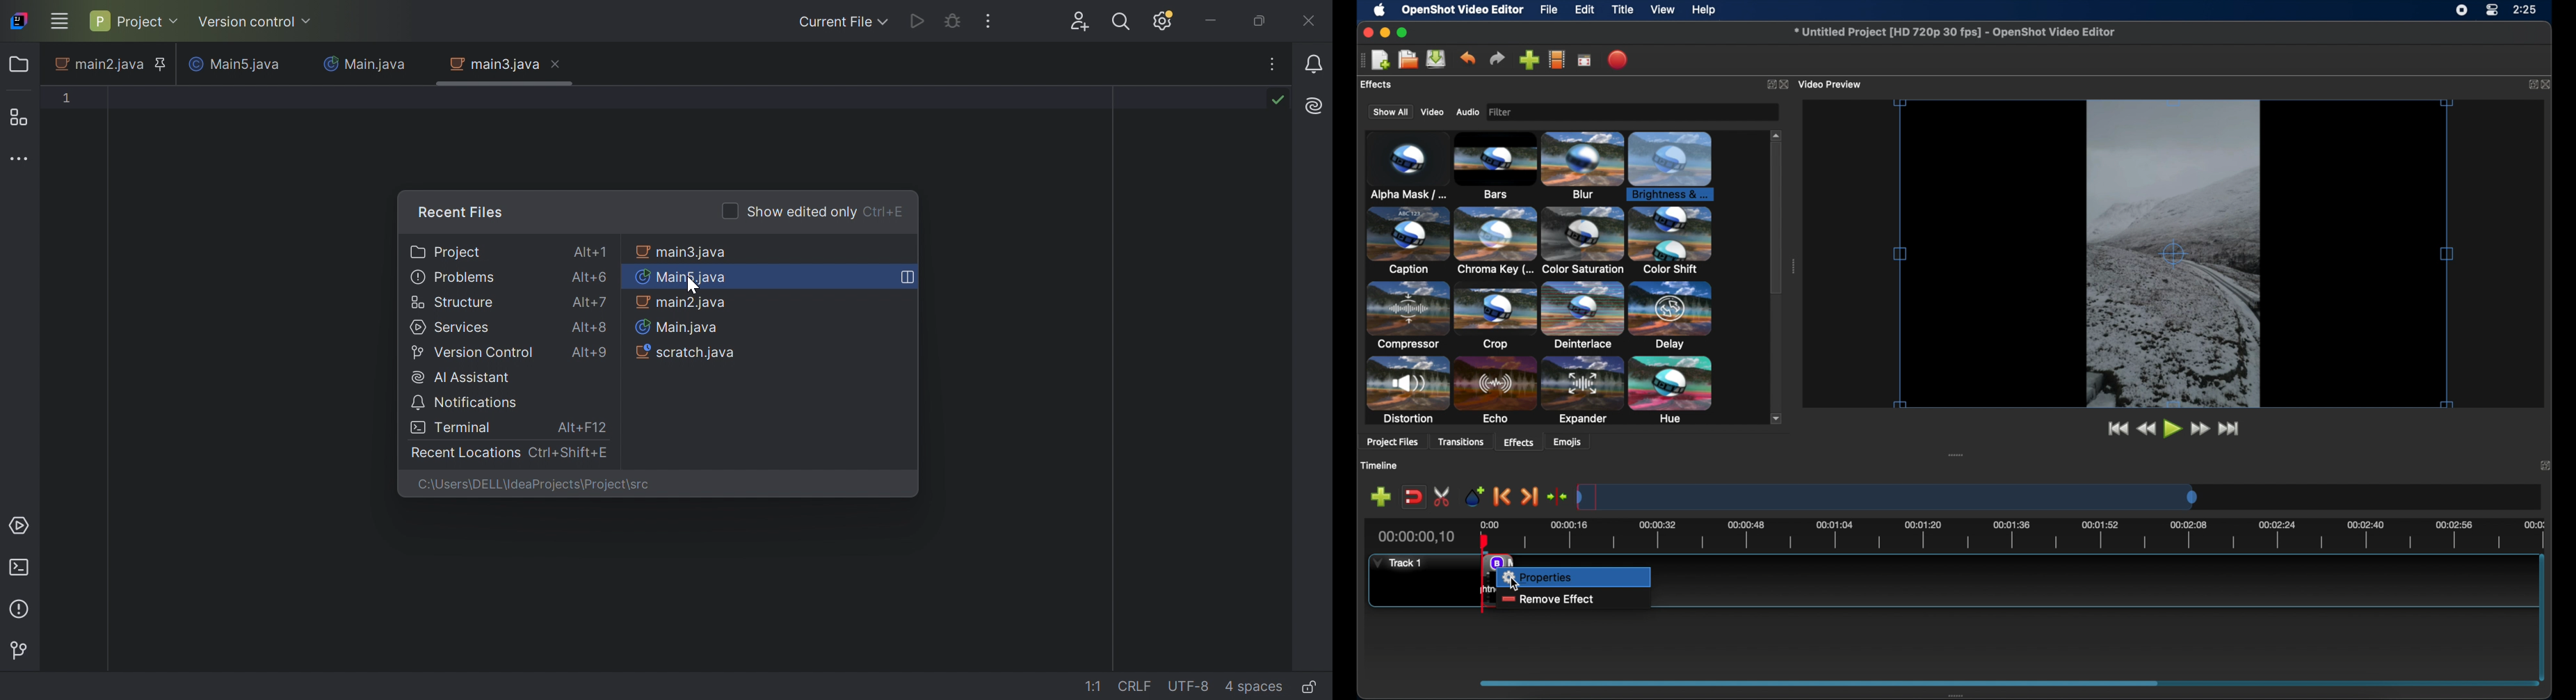  I want to click on scroll down arrow, so click(1778, 419).